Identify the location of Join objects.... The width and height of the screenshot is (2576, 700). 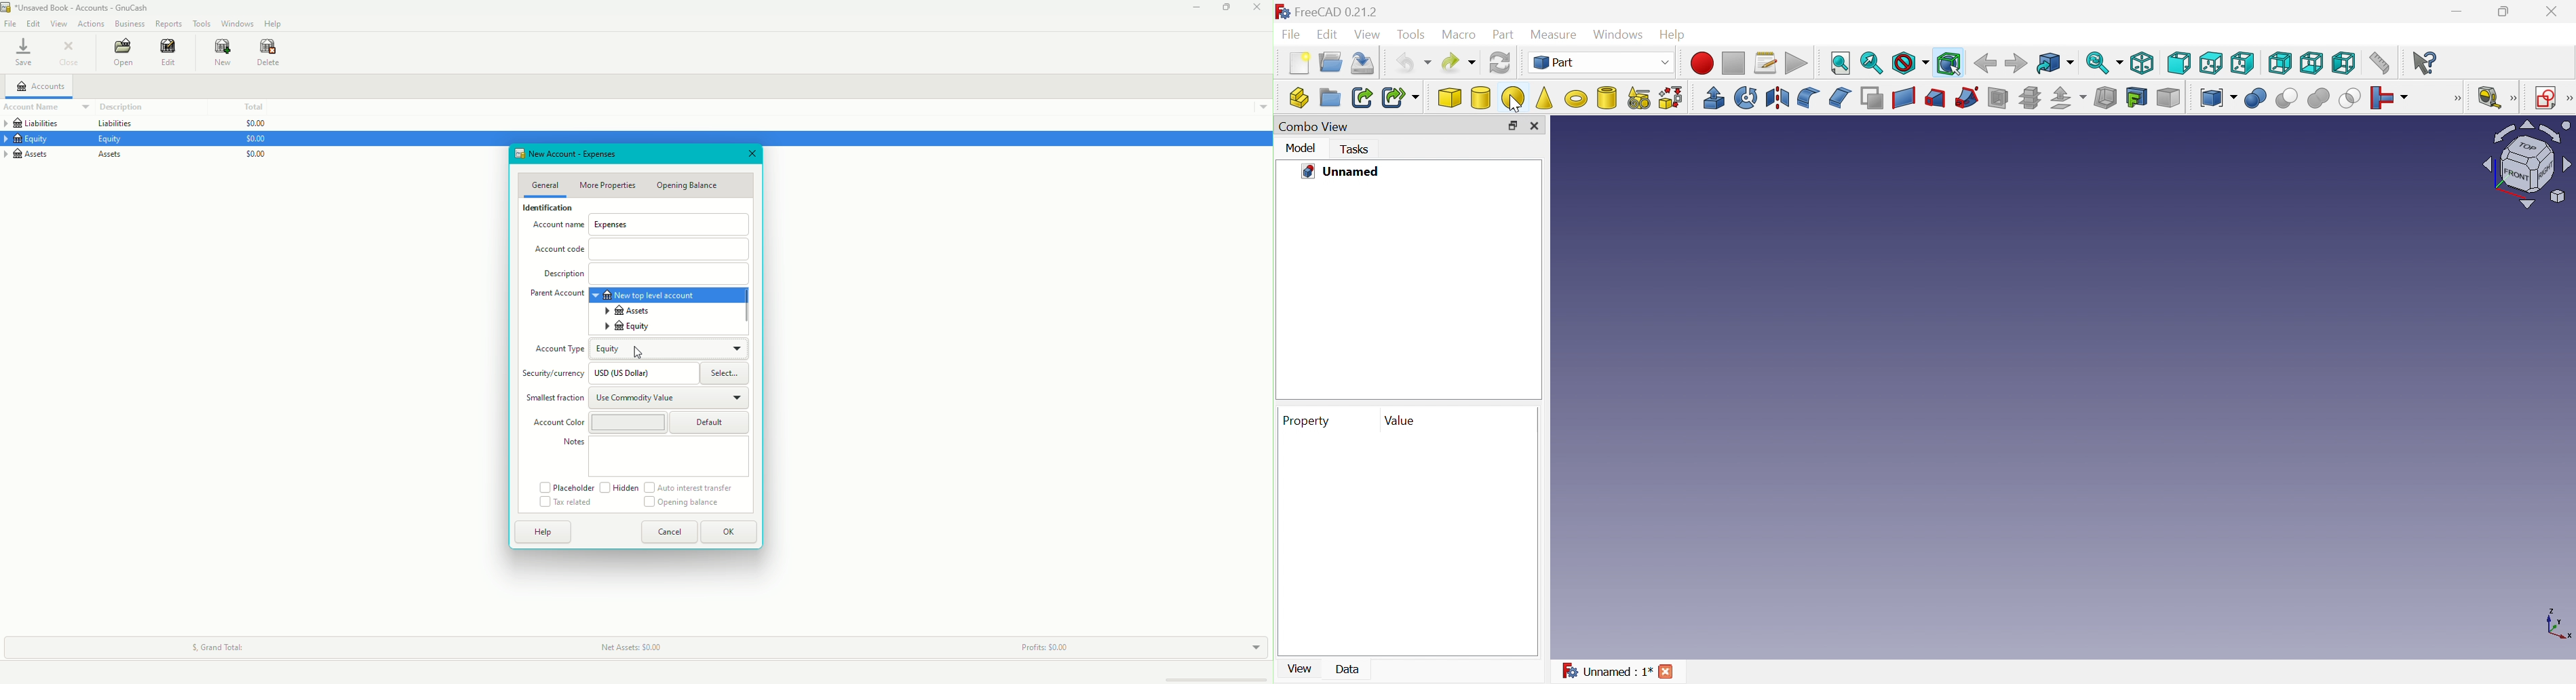
(2390, 97).